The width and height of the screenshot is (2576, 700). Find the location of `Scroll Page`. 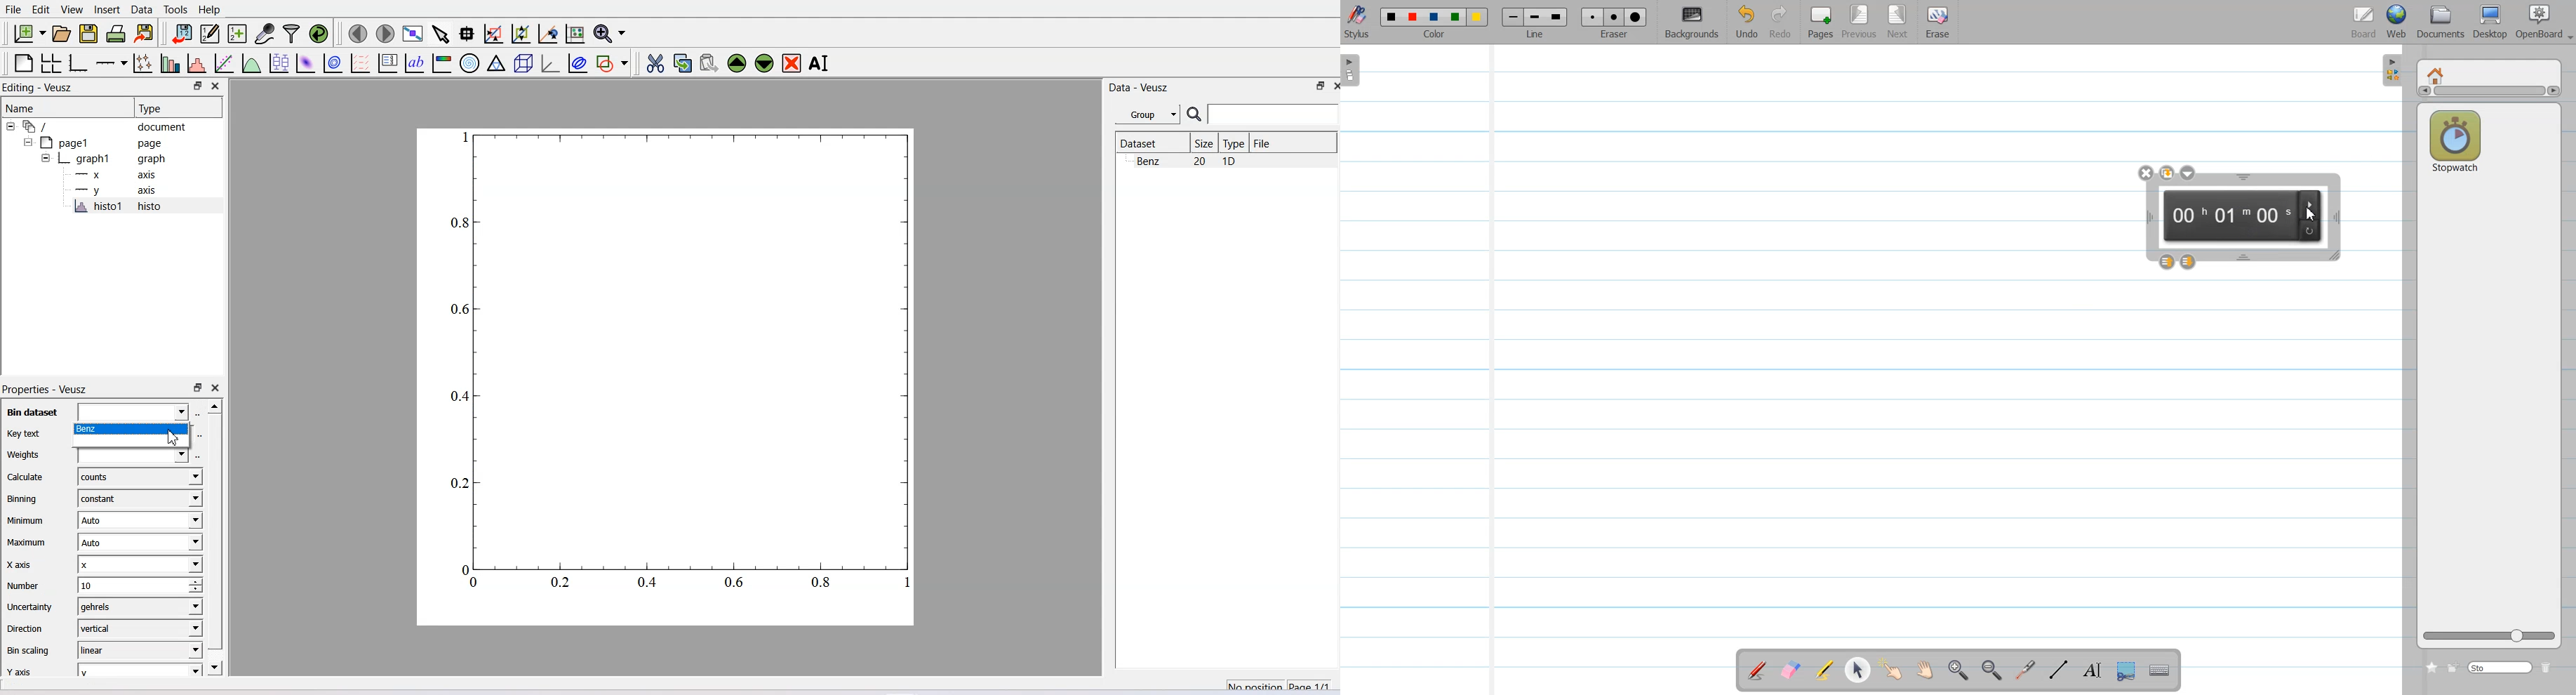

Scroll Page is located at coordinates (1927, 671).